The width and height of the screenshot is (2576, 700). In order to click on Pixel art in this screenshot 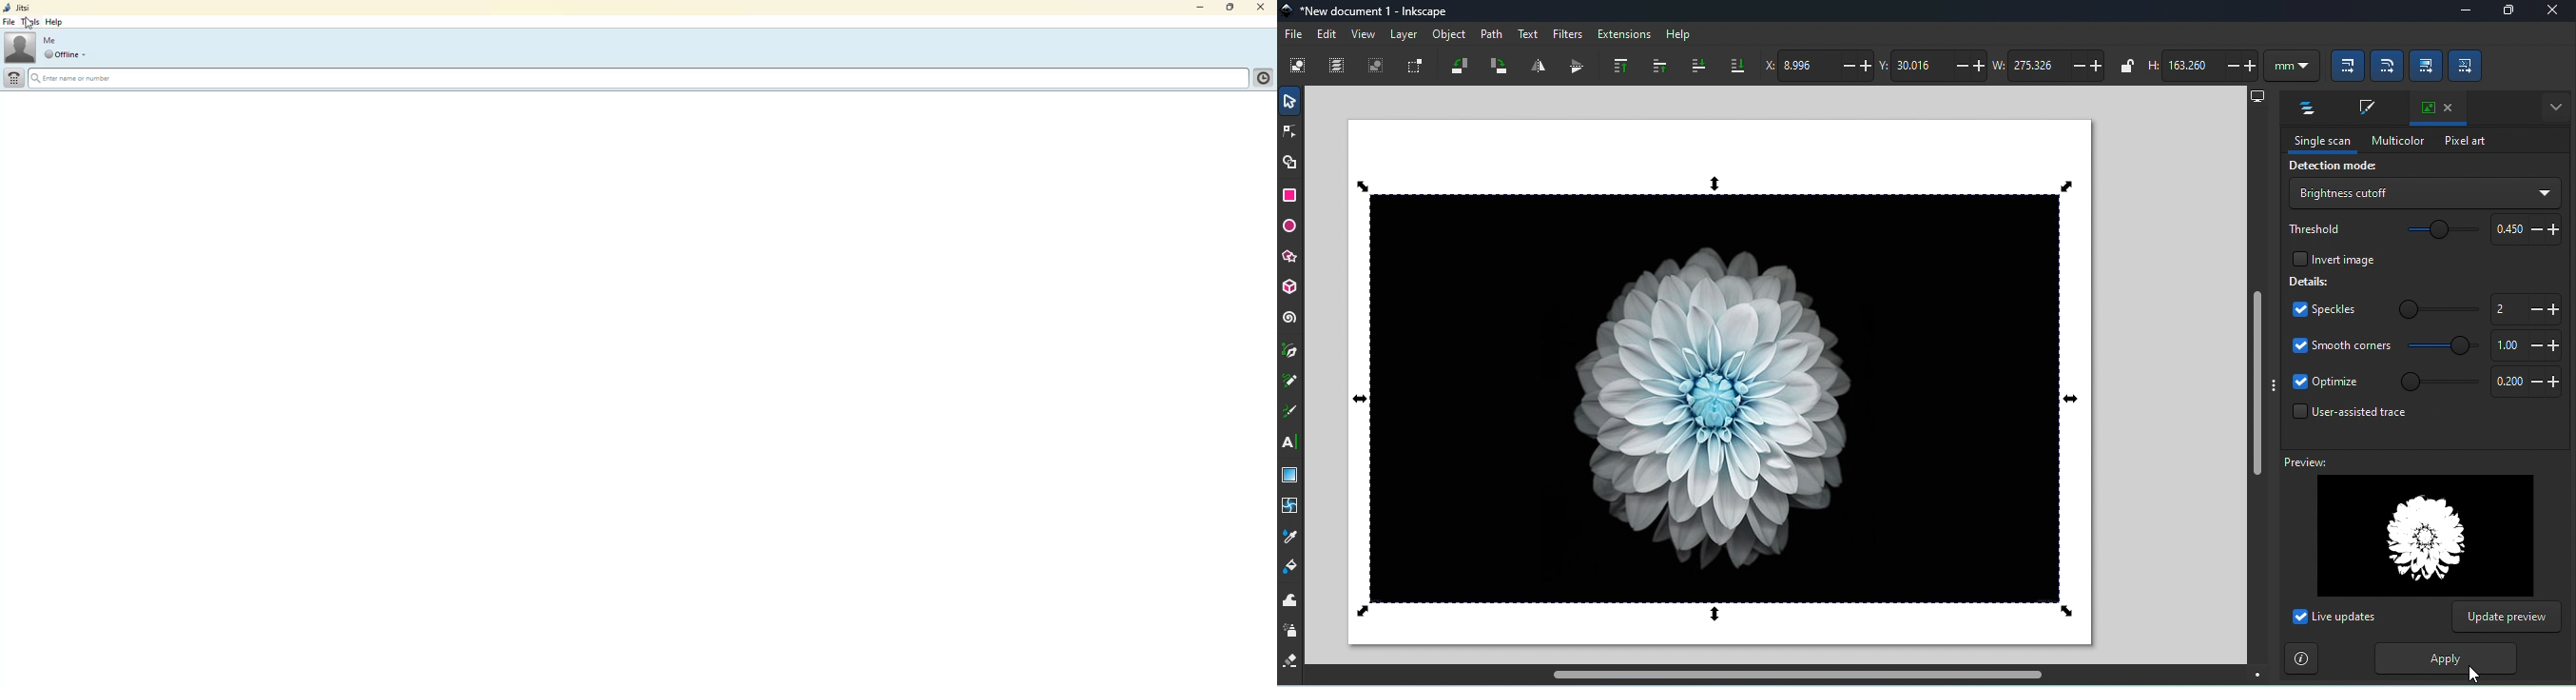, I will do `click(2461, 142)`.